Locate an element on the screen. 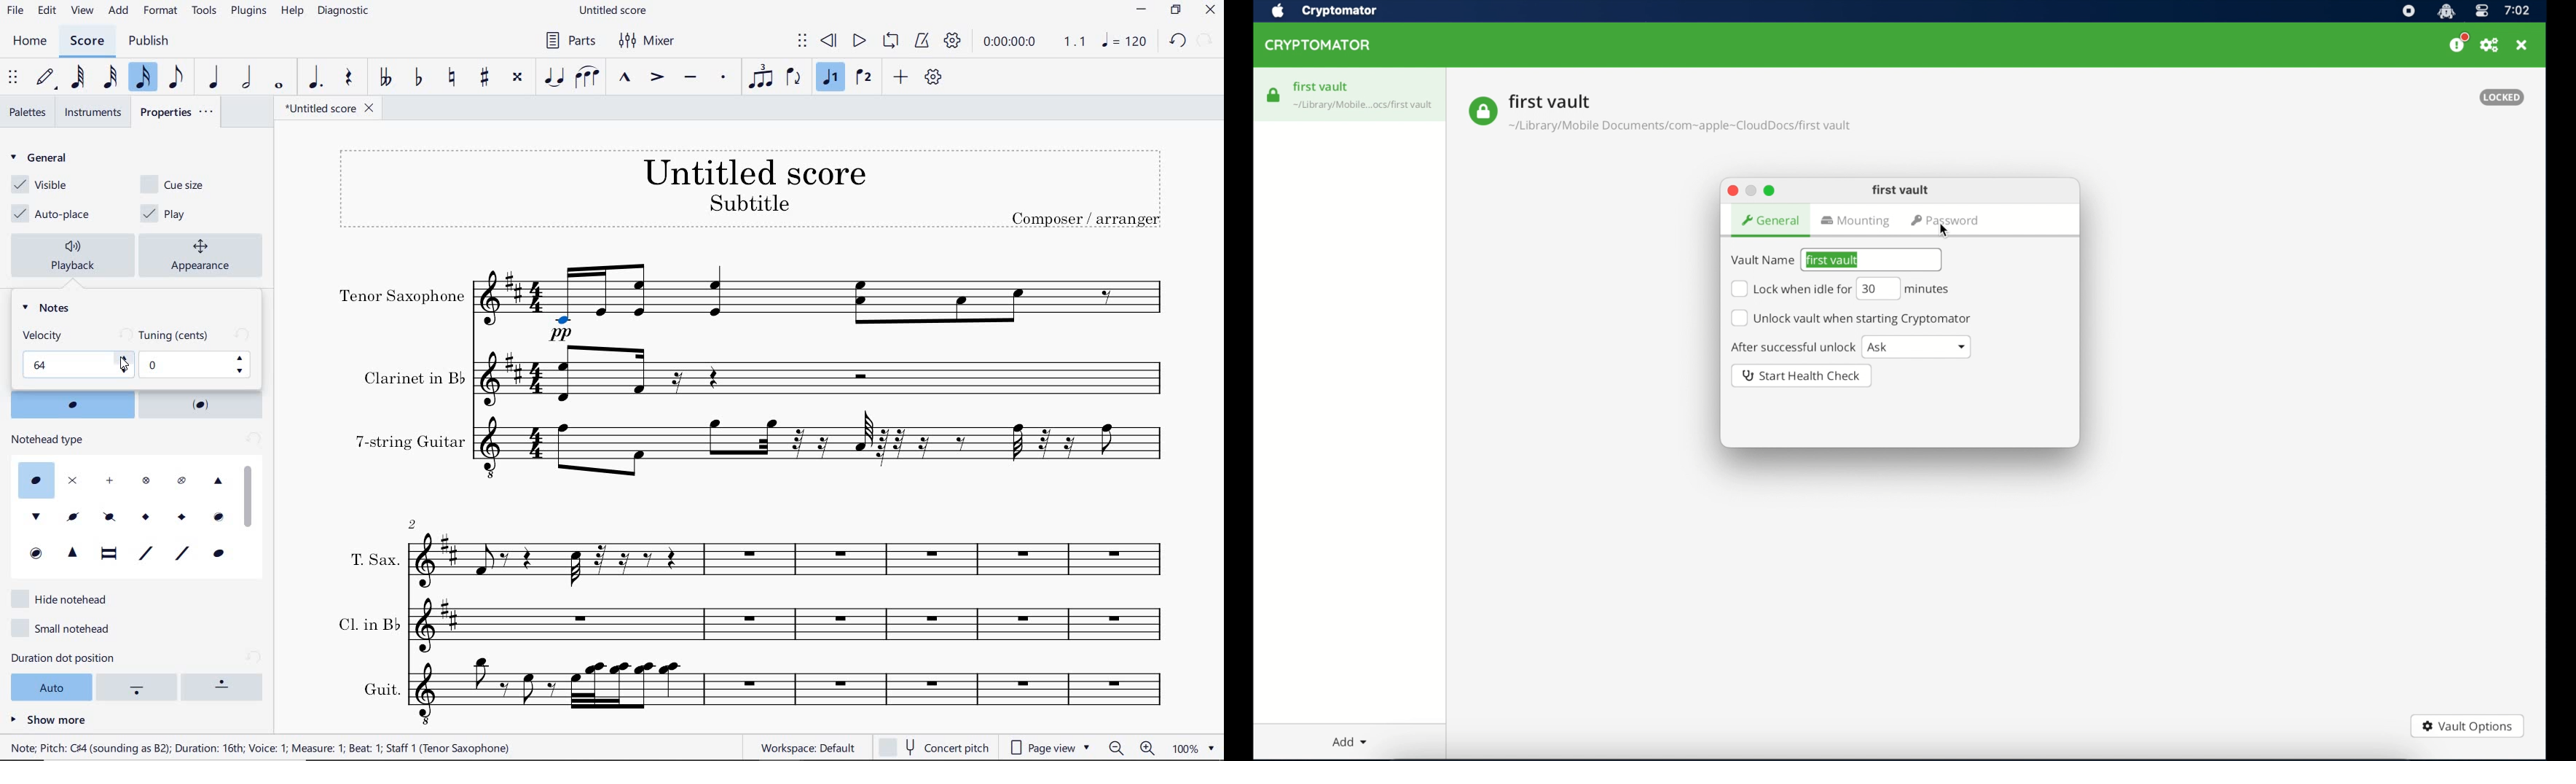 Image resolution: width=2576 pixels, height=784 pixels. clarinet in b is located at coordinates (825, 375).